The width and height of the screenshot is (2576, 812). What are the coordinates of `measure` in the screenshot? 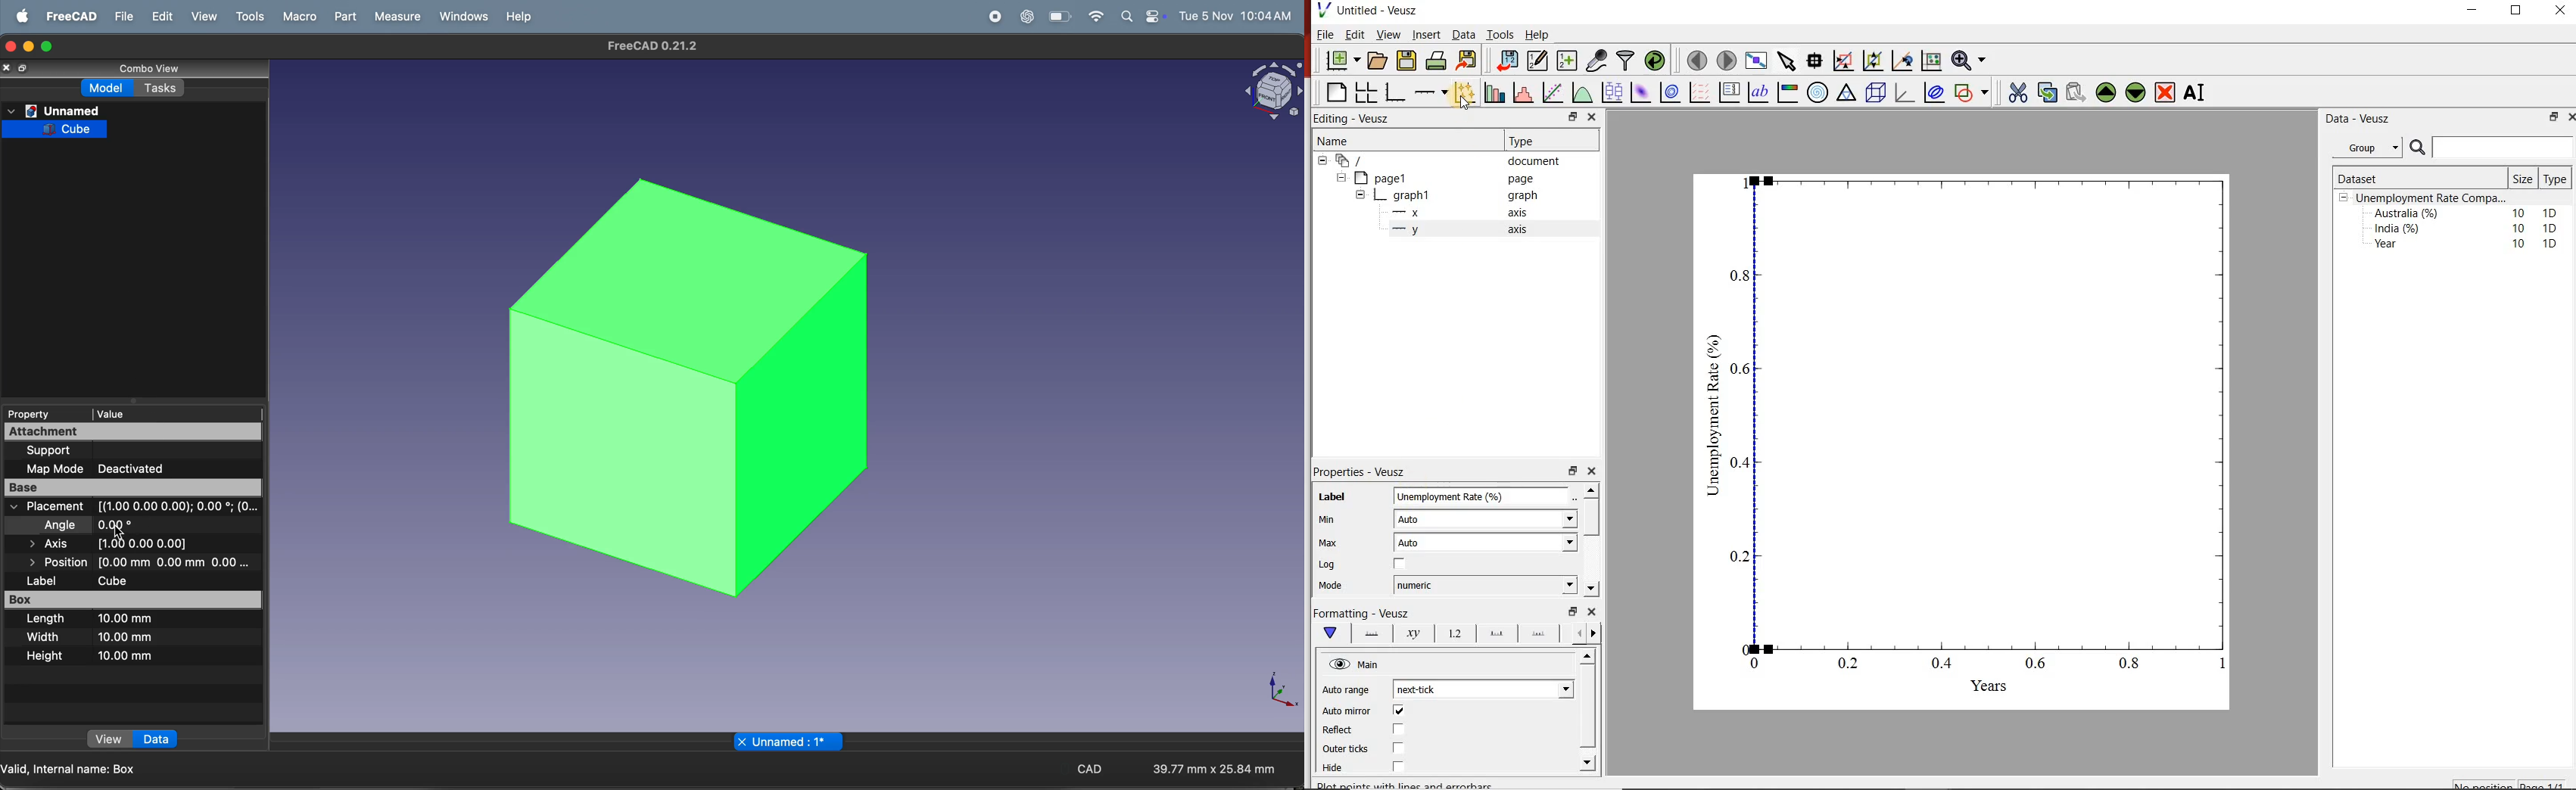 It's located at (400, 17).